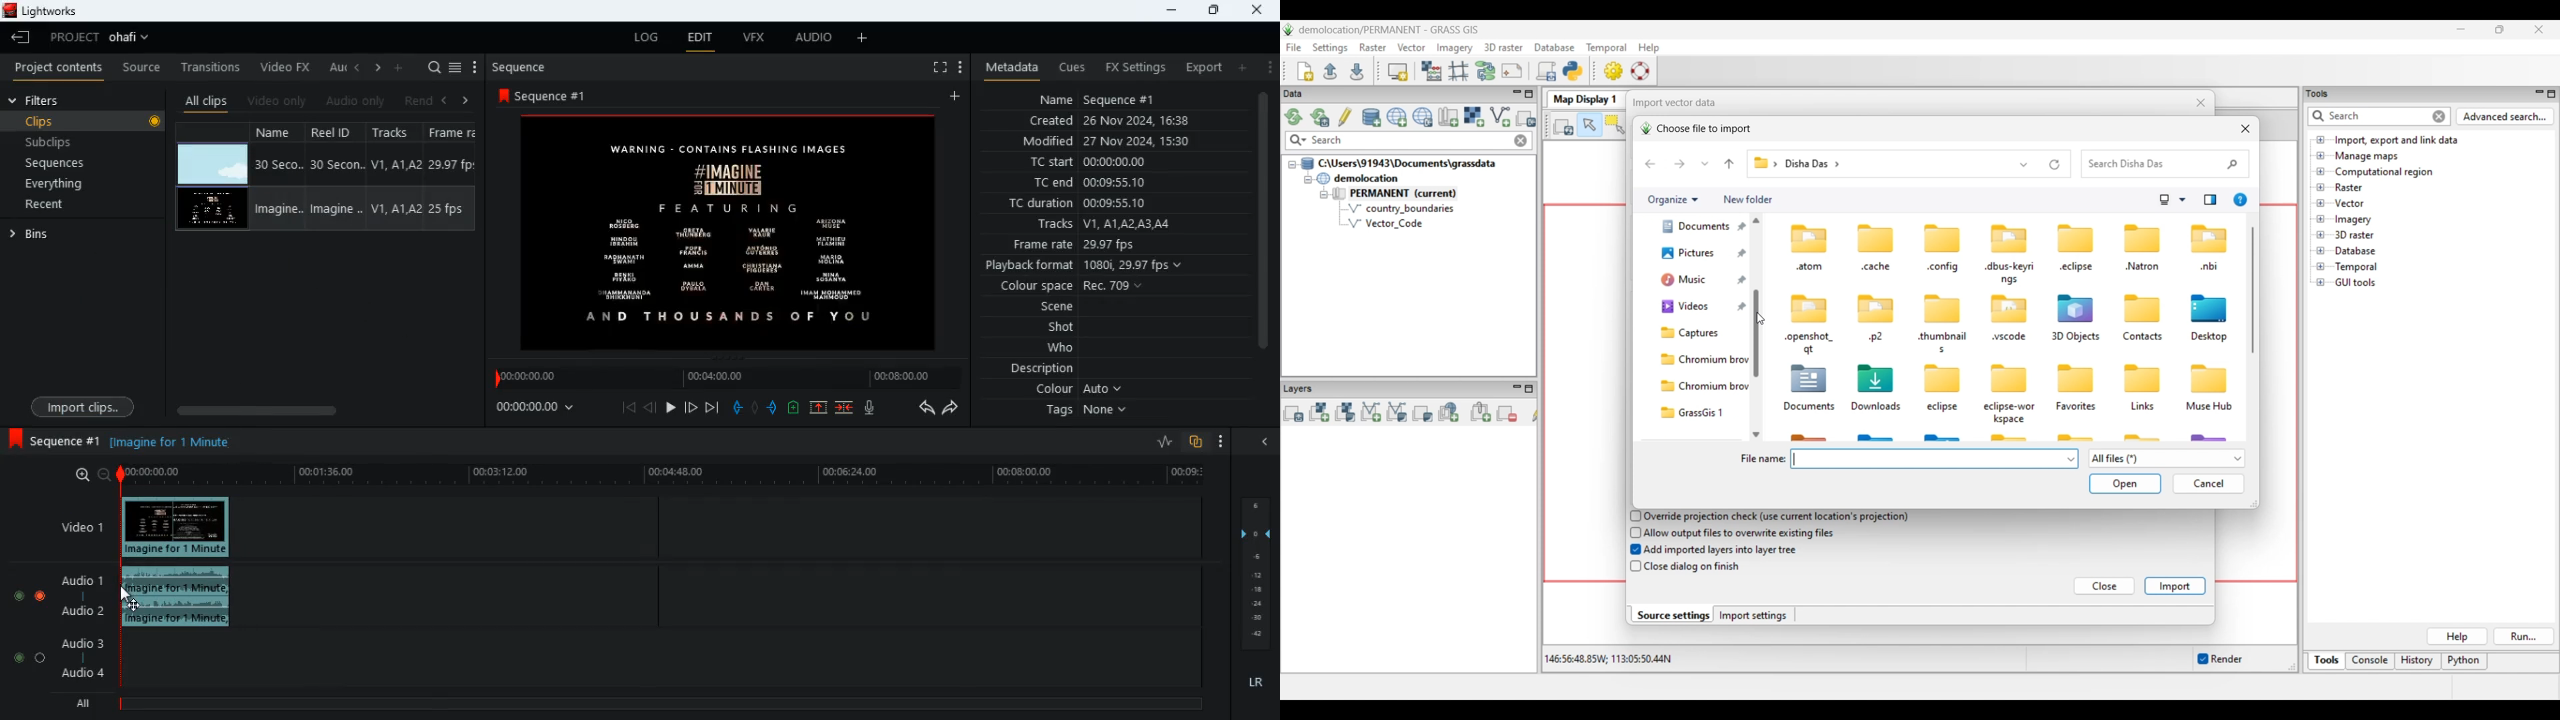 This screenshot has height=728, width=2576. What do you see at coordinates (286, 68) in the screenshot?
I see `video fx` at bounding box center [286, 68].